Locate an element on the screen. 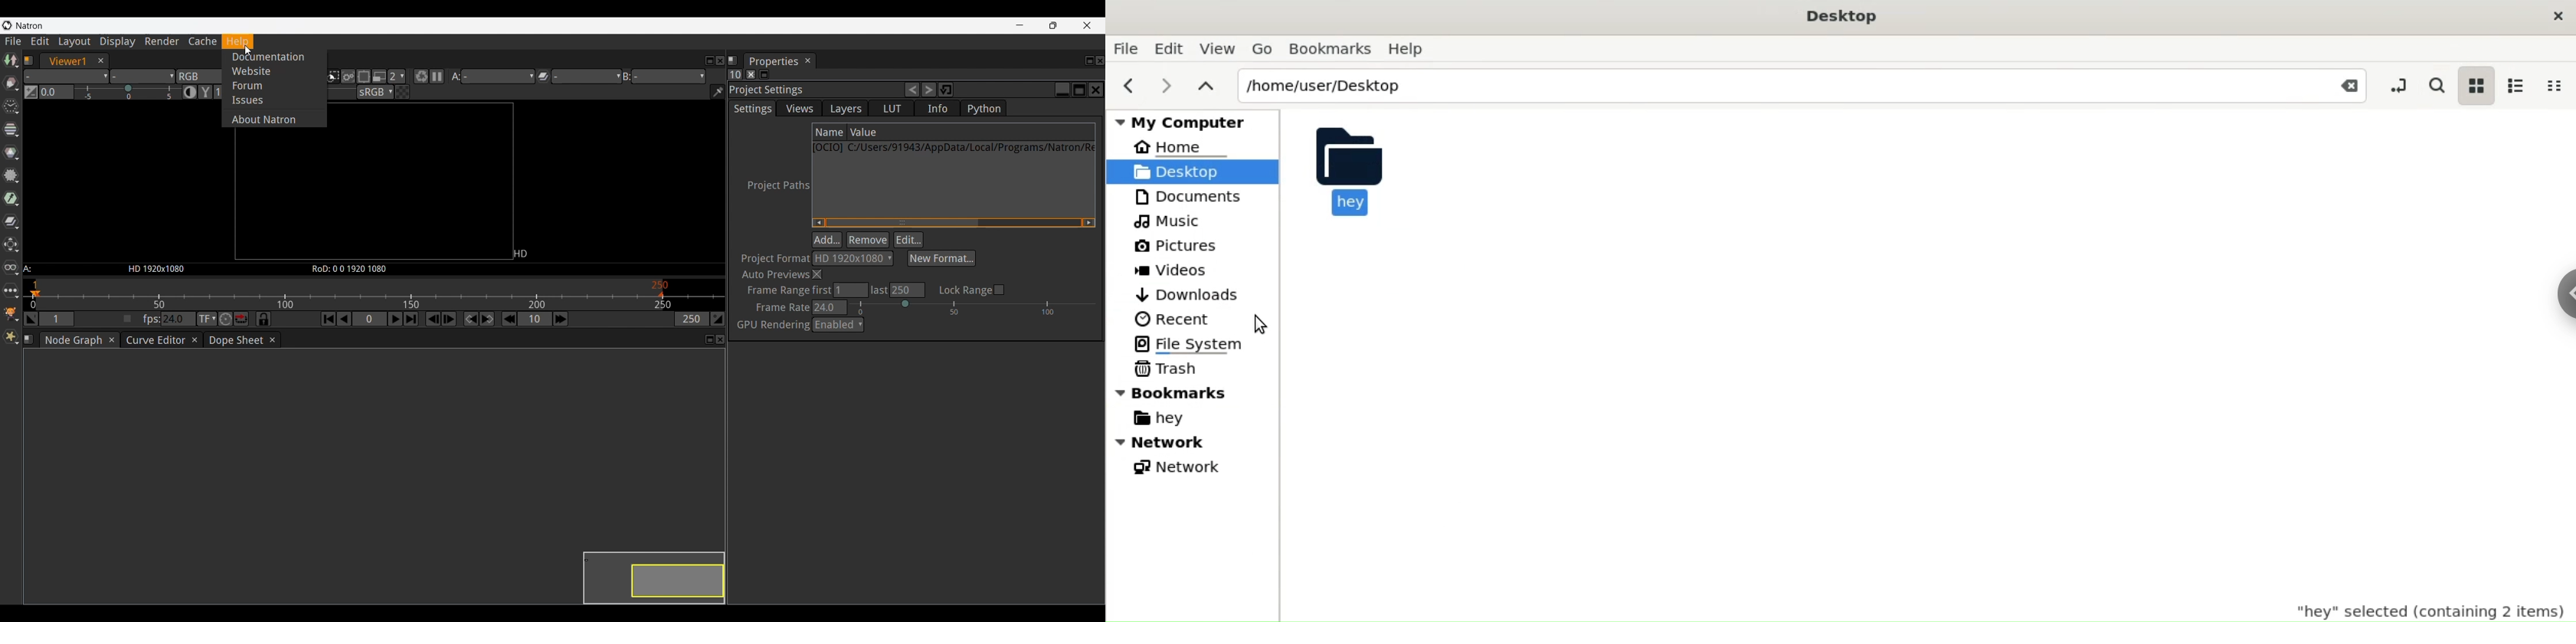 The height and width of the screenshot is (644, 2576). Layers settings is located at coordinates (845, 108).